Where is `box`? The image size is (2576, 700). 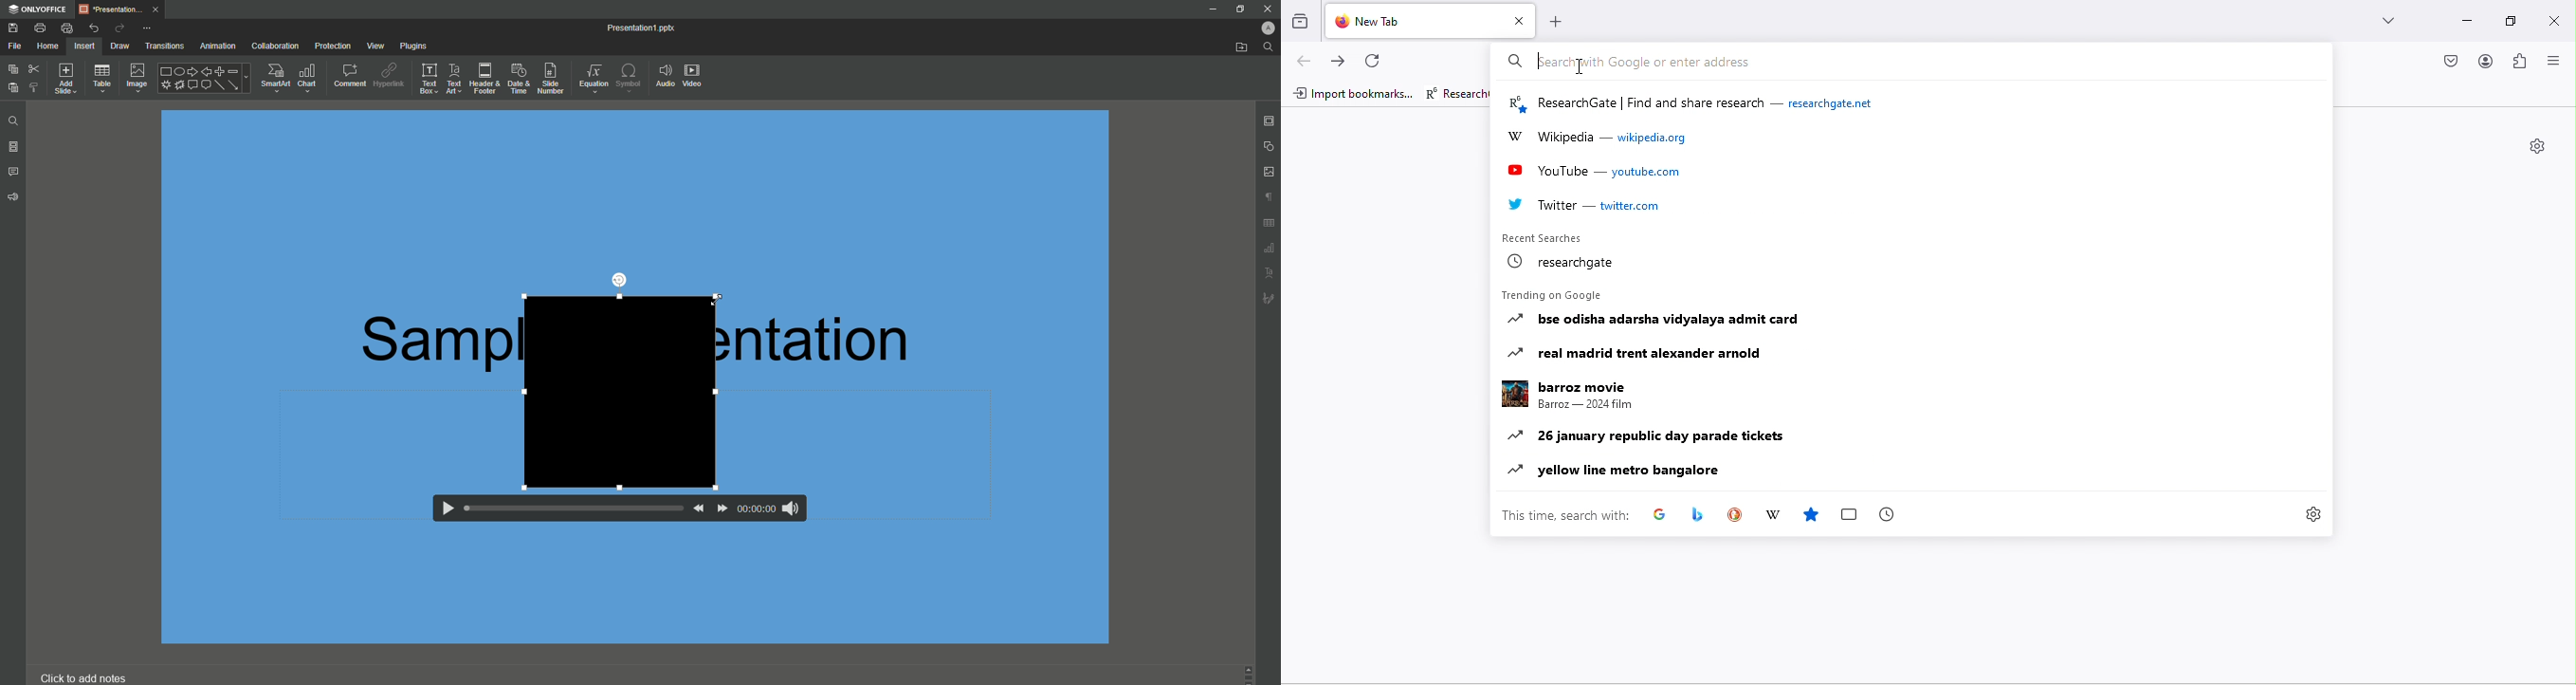
box is located at coordinates (1851, 513).